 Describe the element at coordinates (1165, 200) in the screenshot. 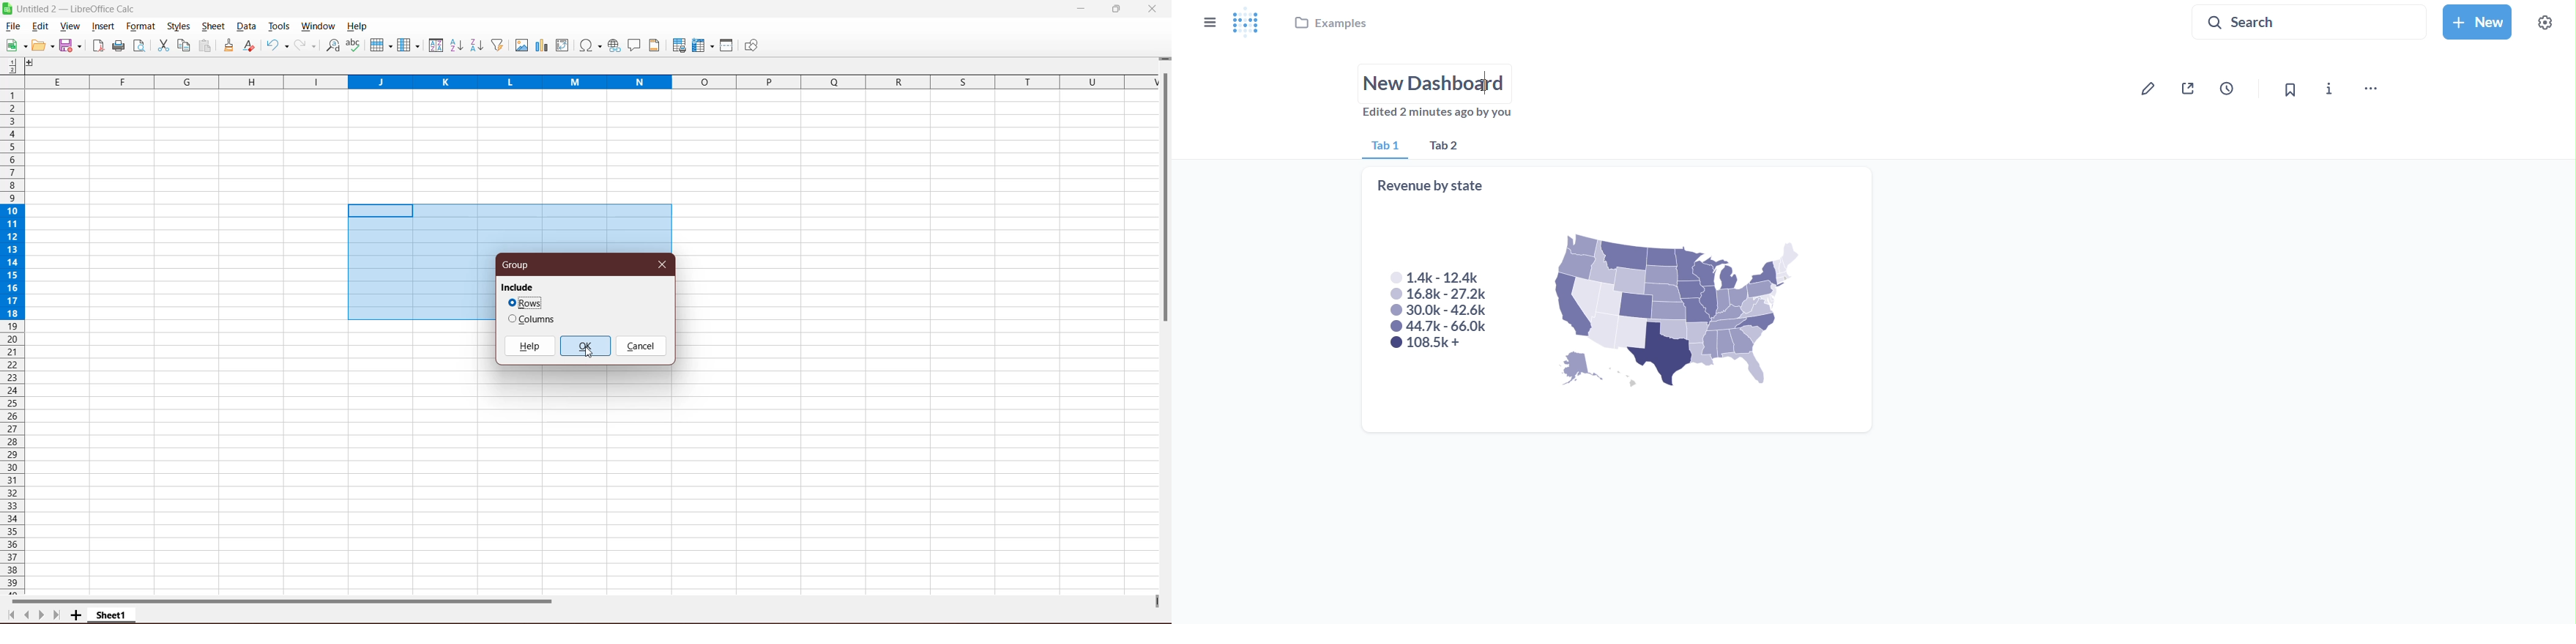

I see `Vertical Scroll Bar` at that location.